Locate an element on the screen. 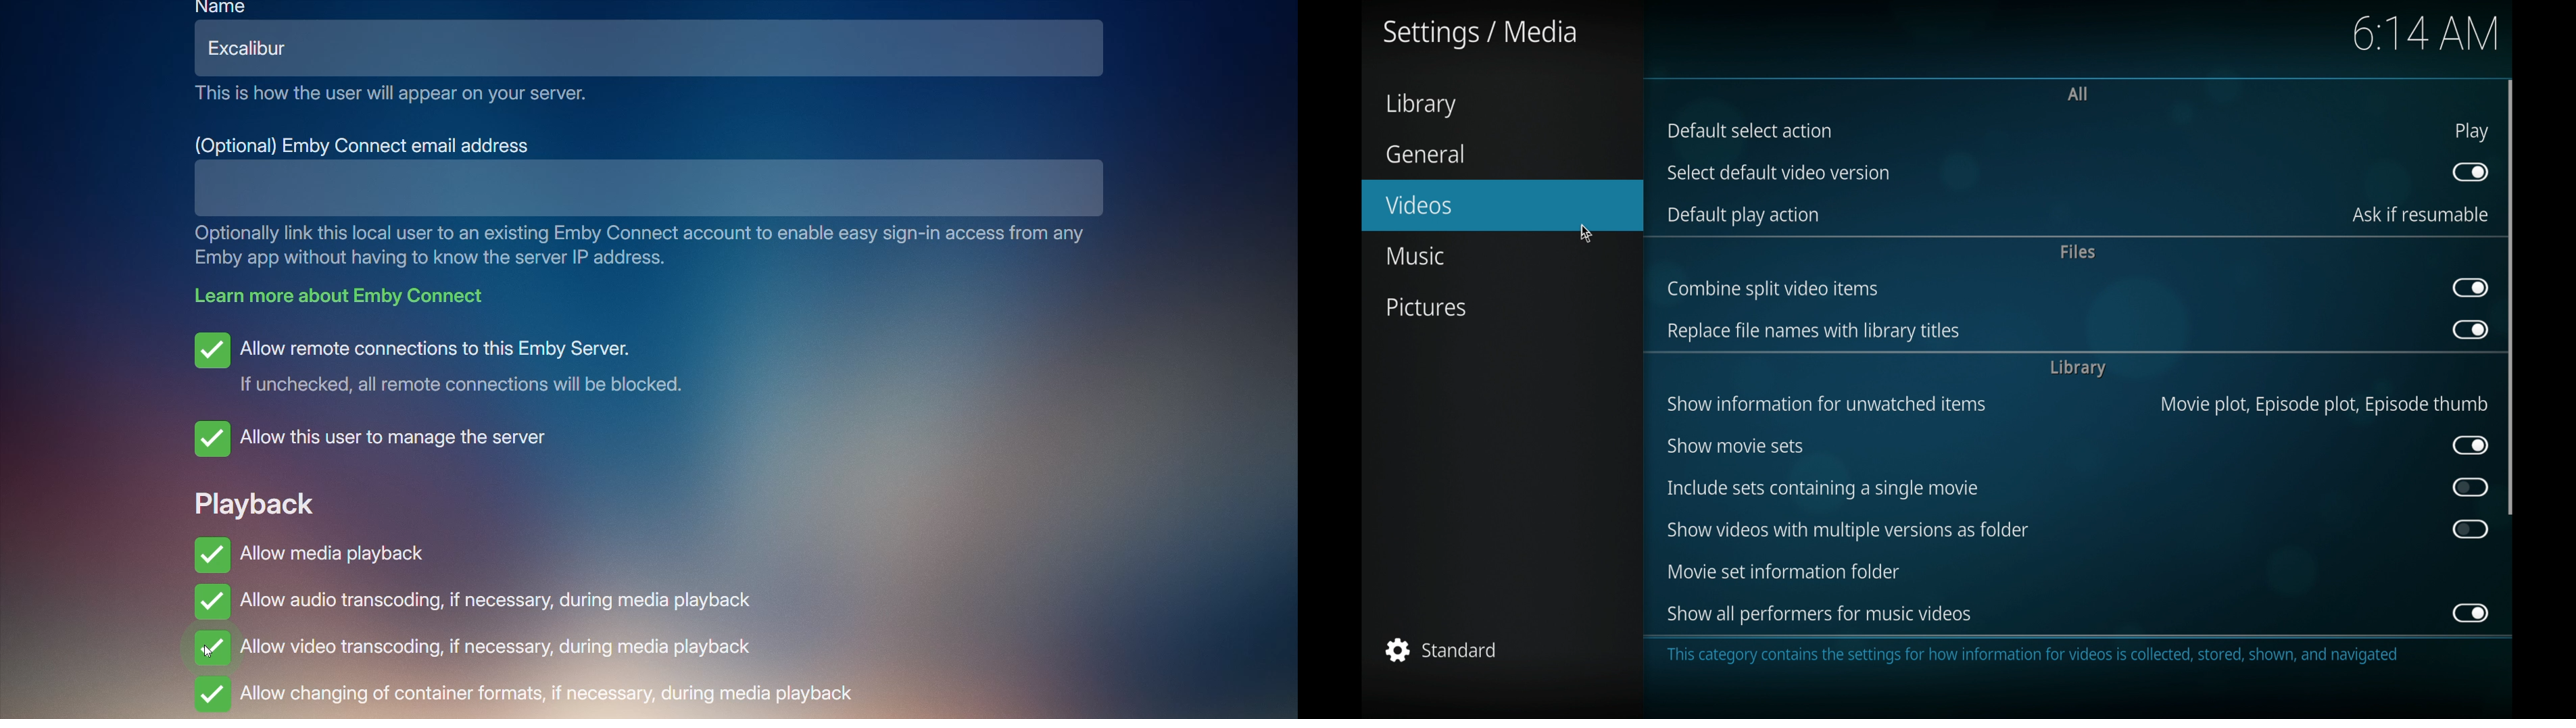 Image resolution: width=2576 pixels, height=728 pixels. show all performers for music videos is located at coordinates (1821, 615).